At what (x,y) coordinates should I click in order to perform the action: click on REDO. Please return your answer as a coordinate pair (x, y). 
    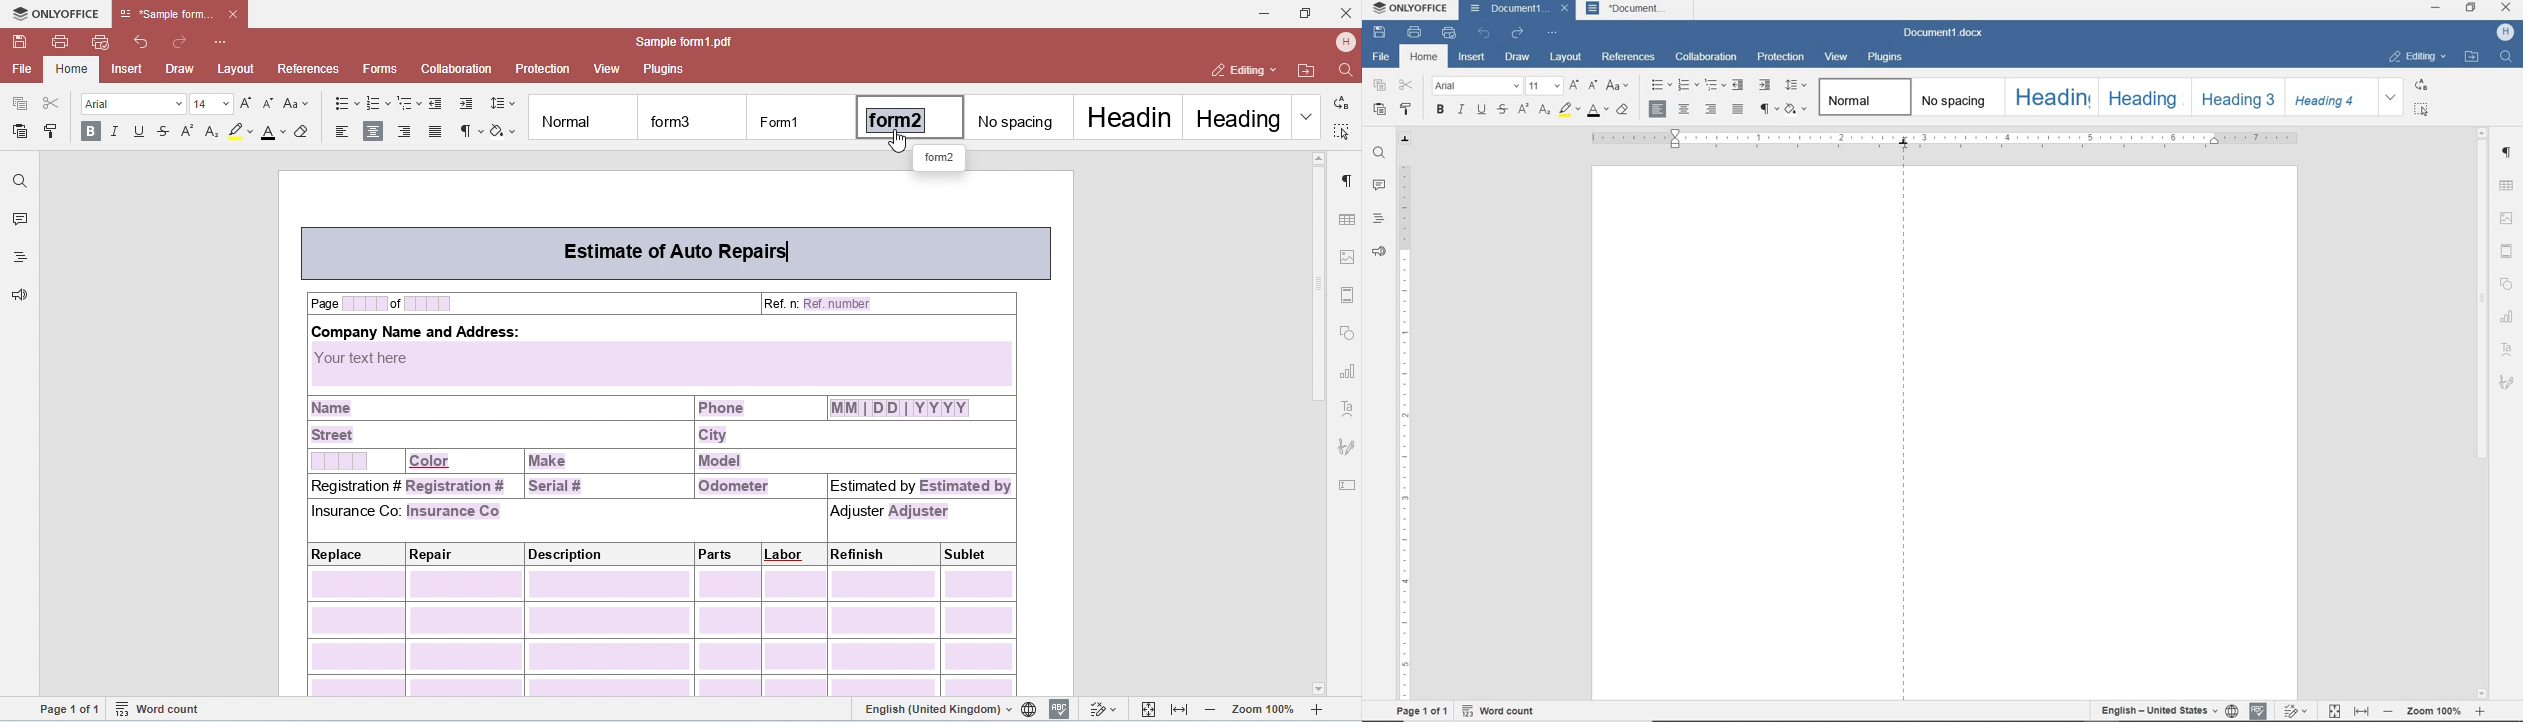
    Looking at the image, I should click on (1516, 33).